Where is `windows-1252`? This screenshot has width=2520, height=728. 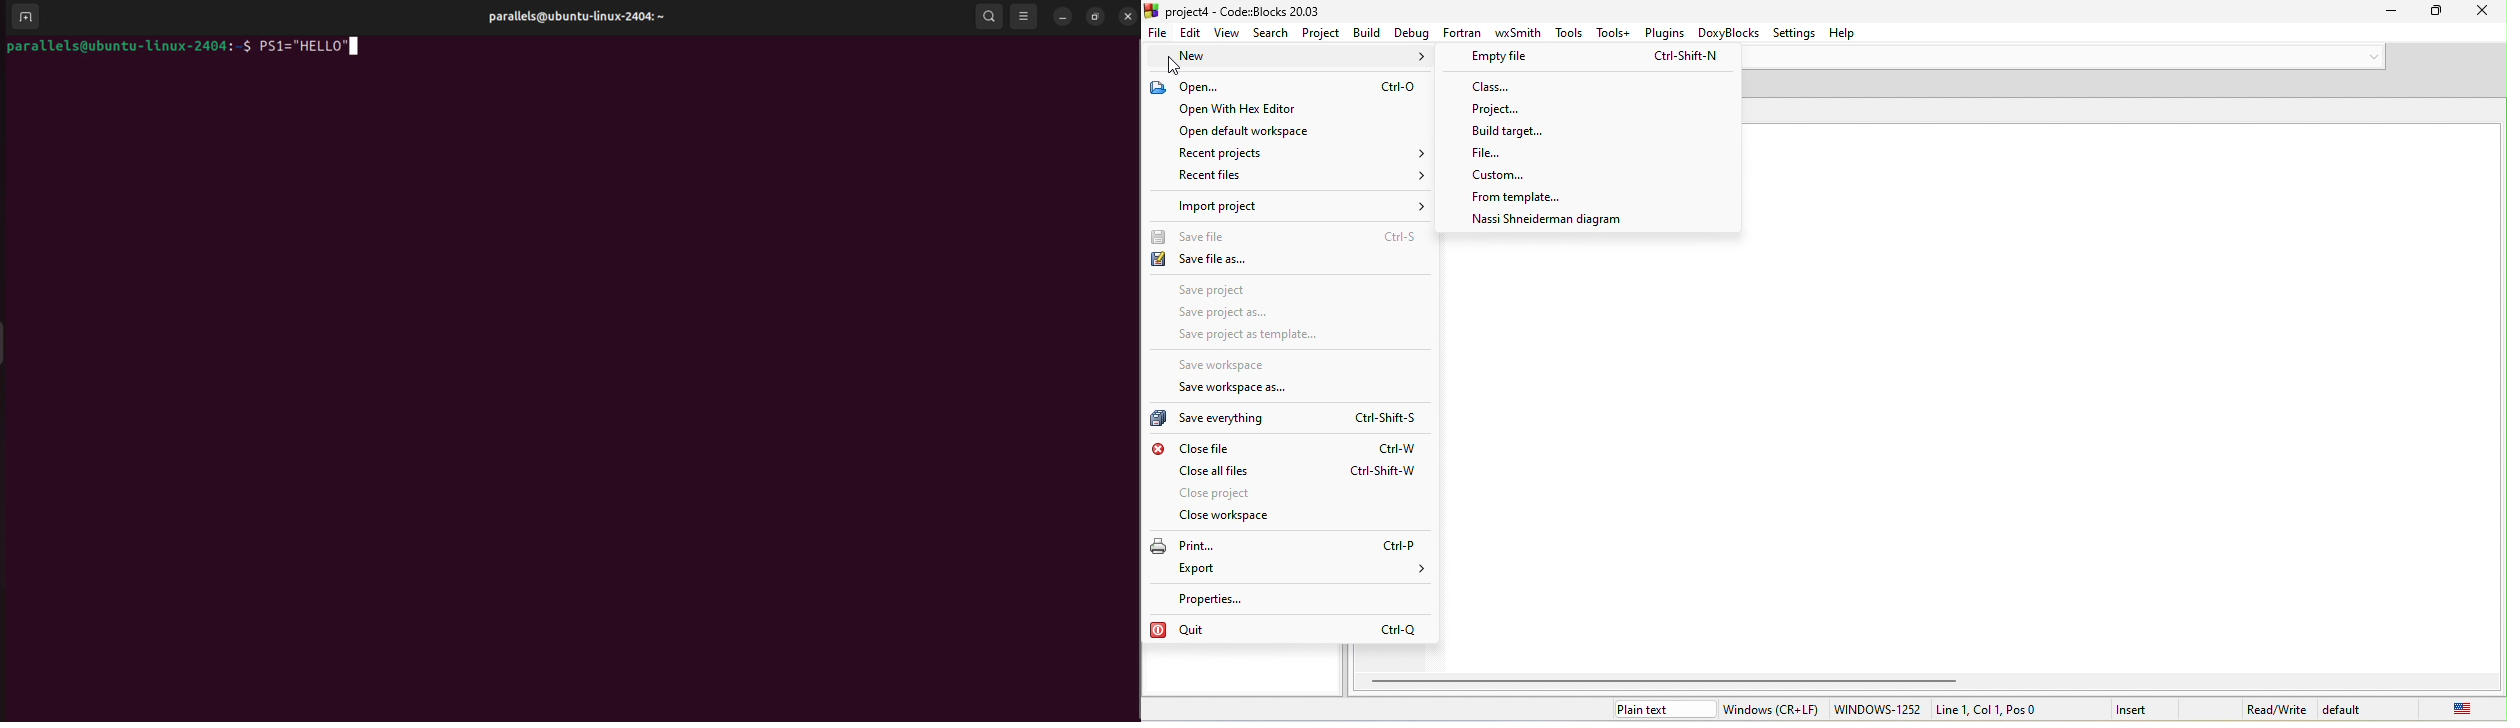
windows-1252 is located at coordinates (1877, 710).